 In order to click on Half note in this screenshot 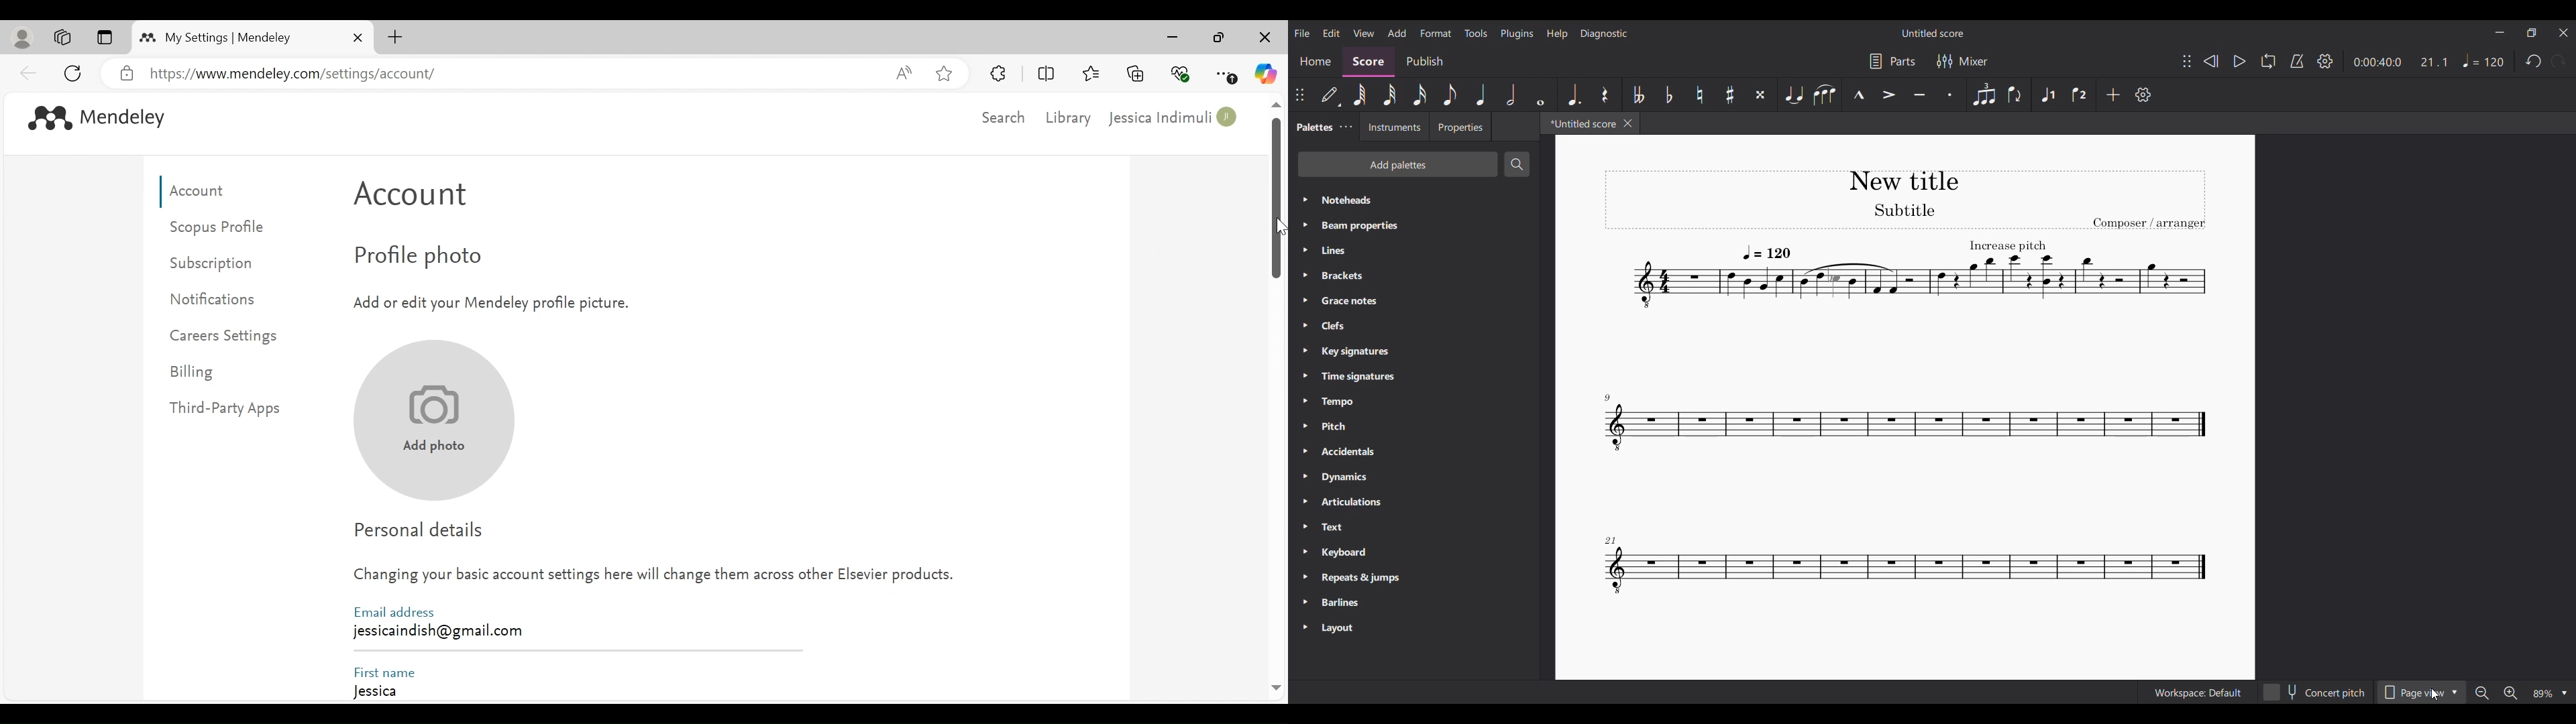, I will do `click(1511, 94)`.